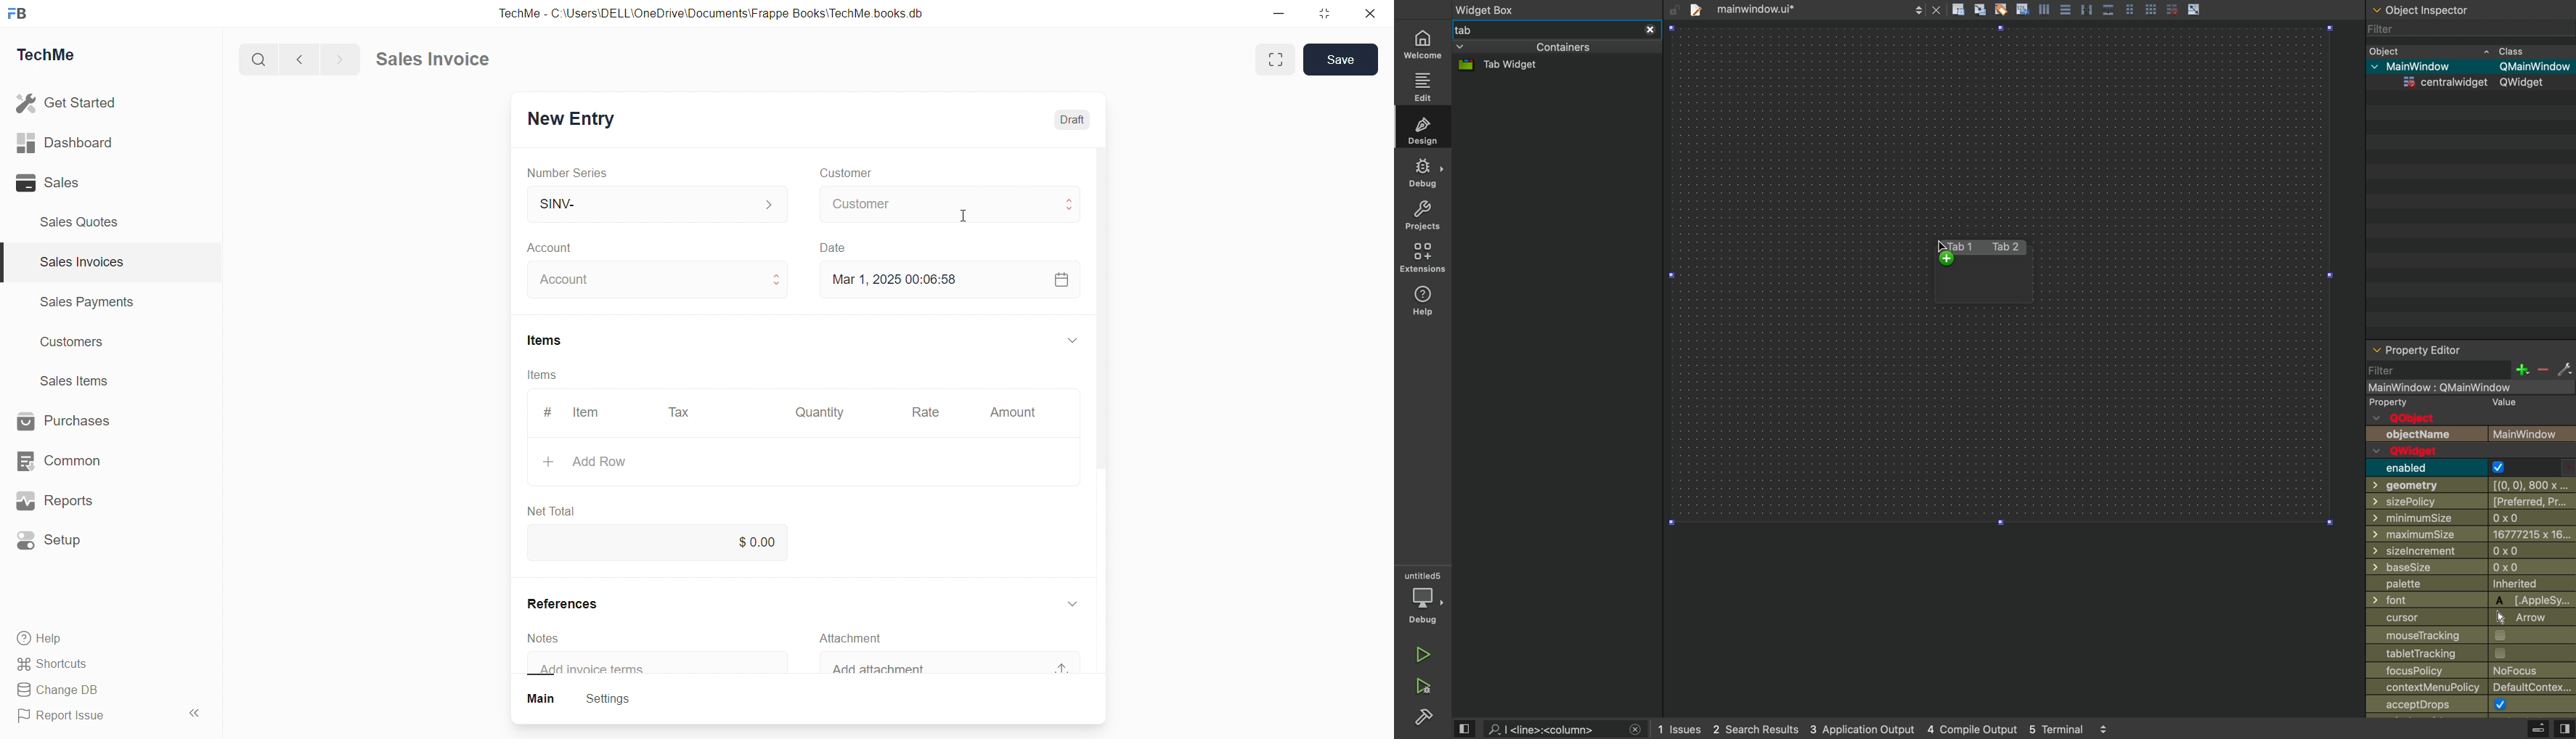 This screenshot has height=756, width=2576. I want to click on $0.00, so click(762, 540).